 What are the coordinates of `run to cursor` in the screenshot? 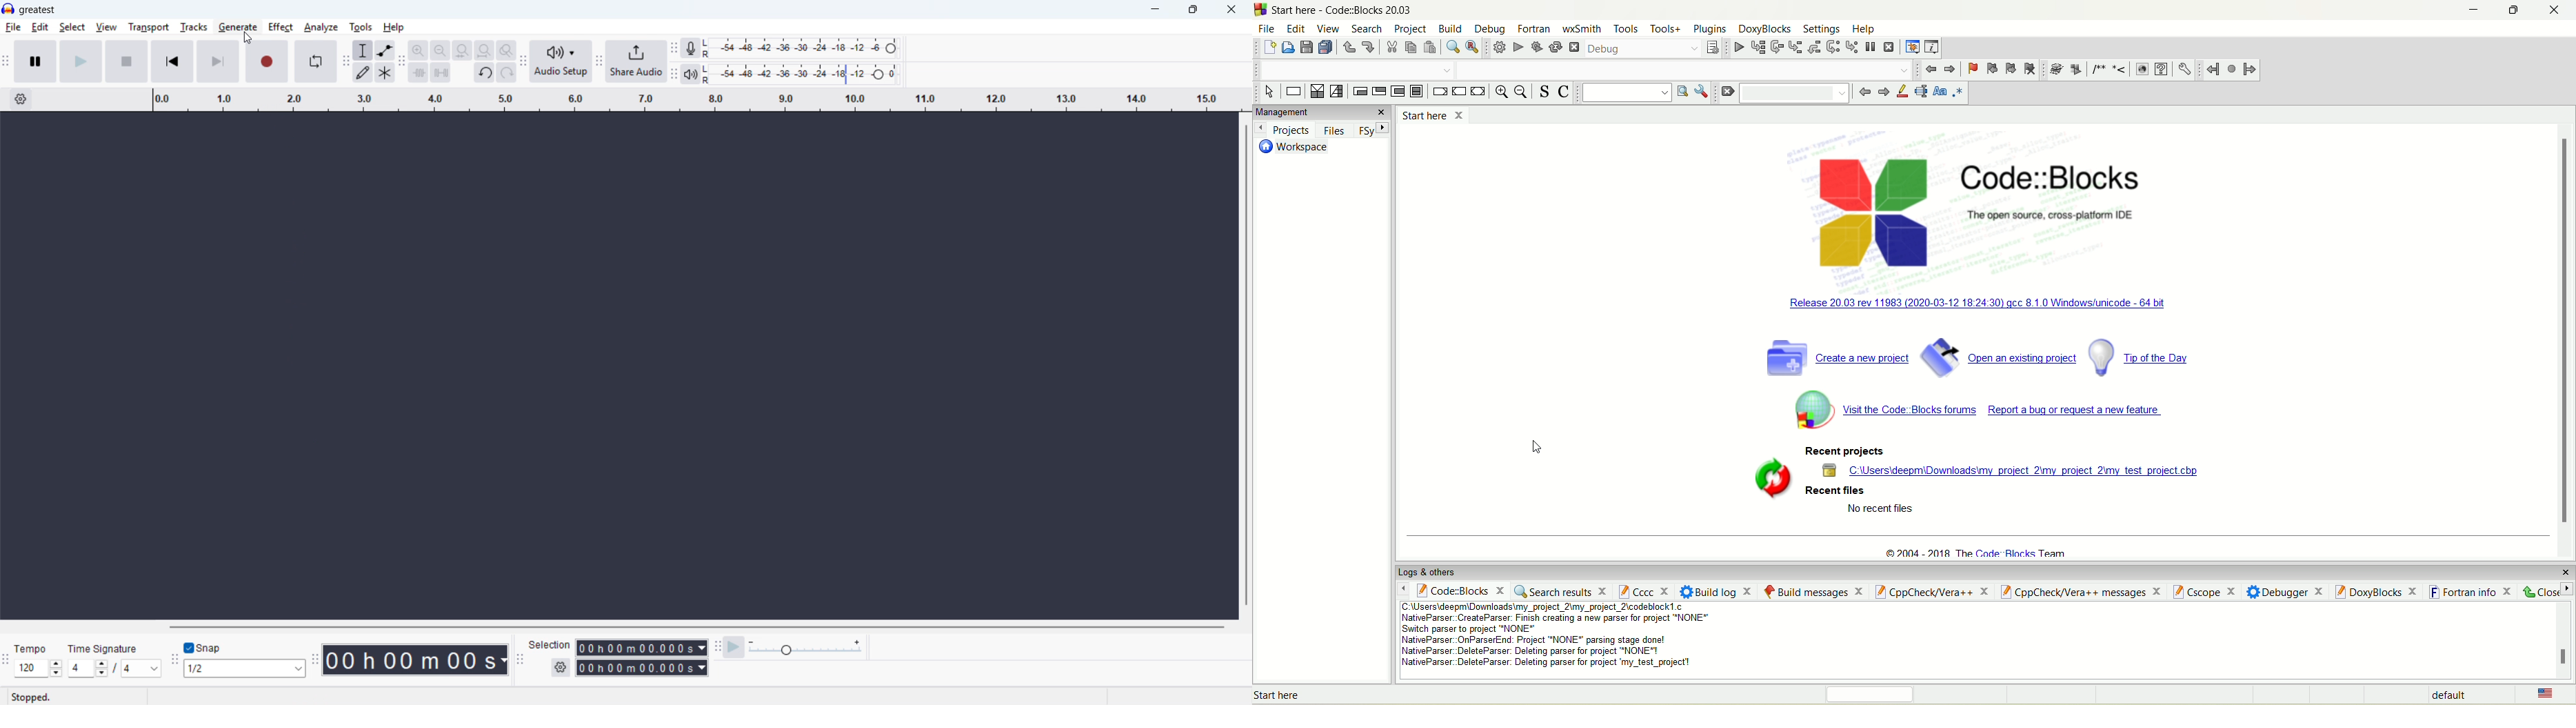 It's located at (1758, 48).